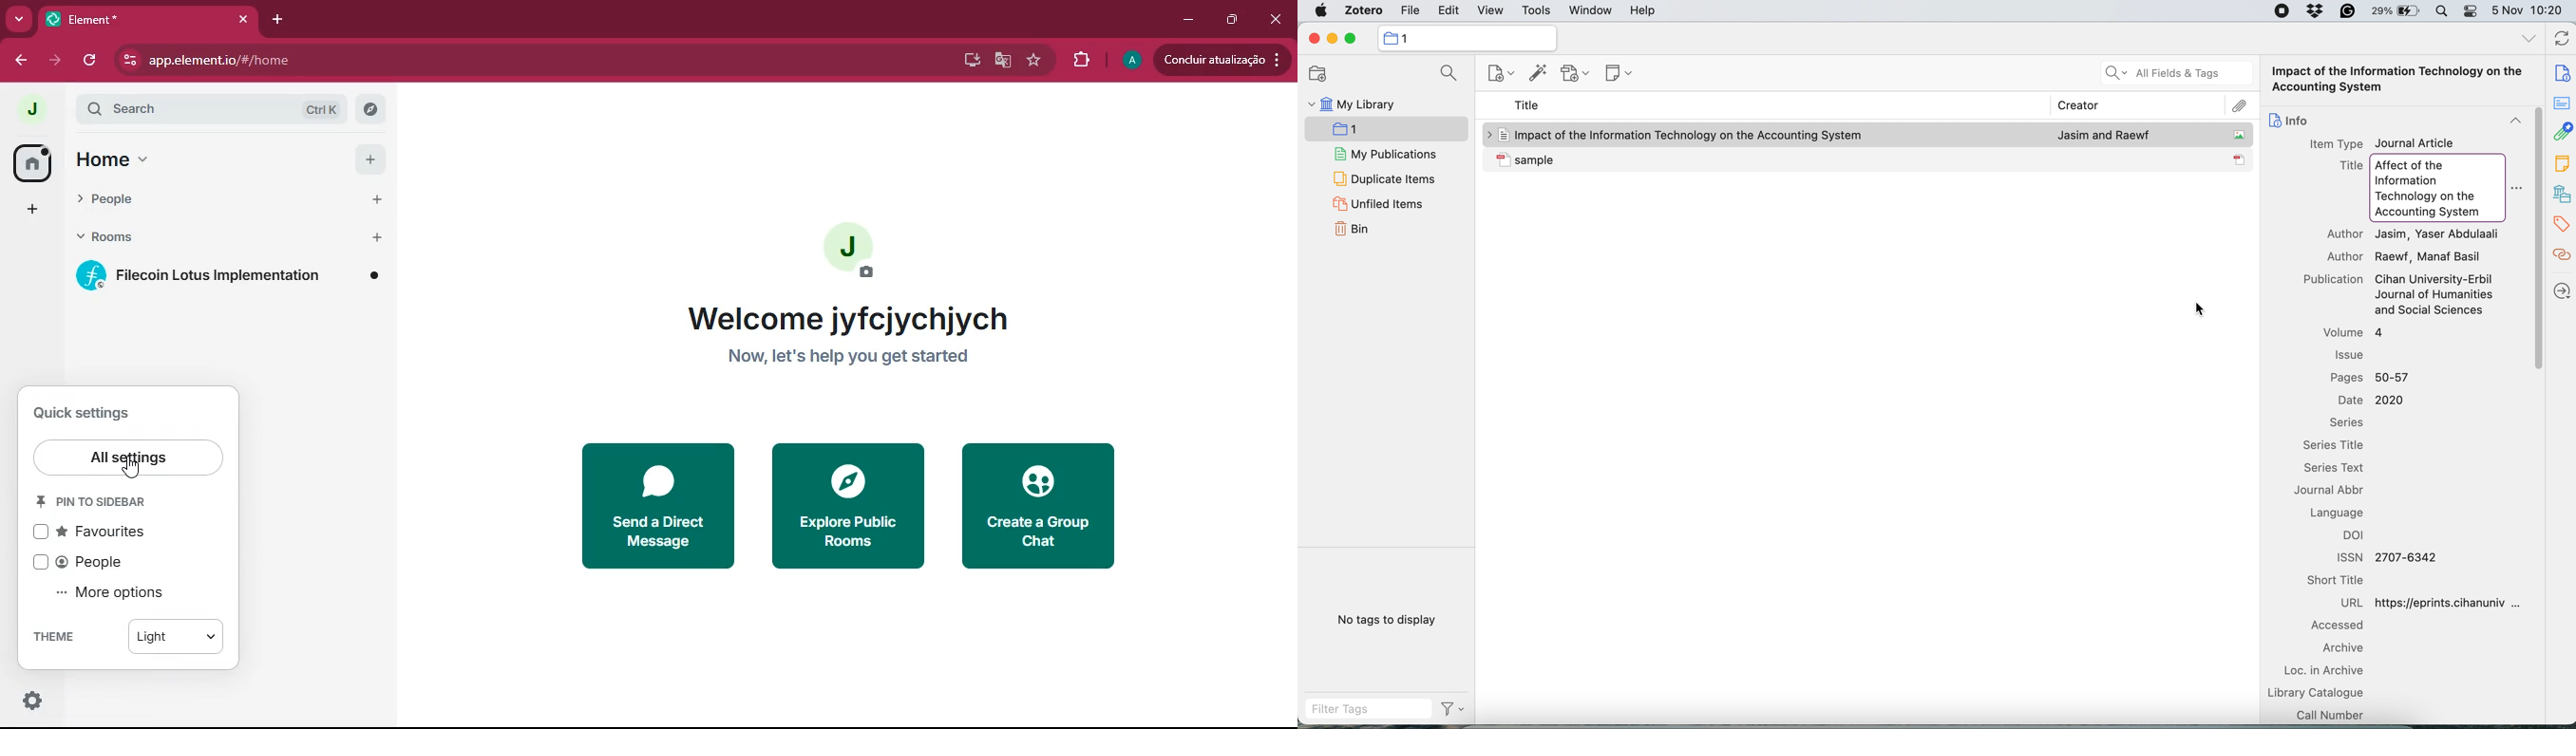  Describe the element at coordinates (1503, 159) in the screenshot. I see `icon` at that location.